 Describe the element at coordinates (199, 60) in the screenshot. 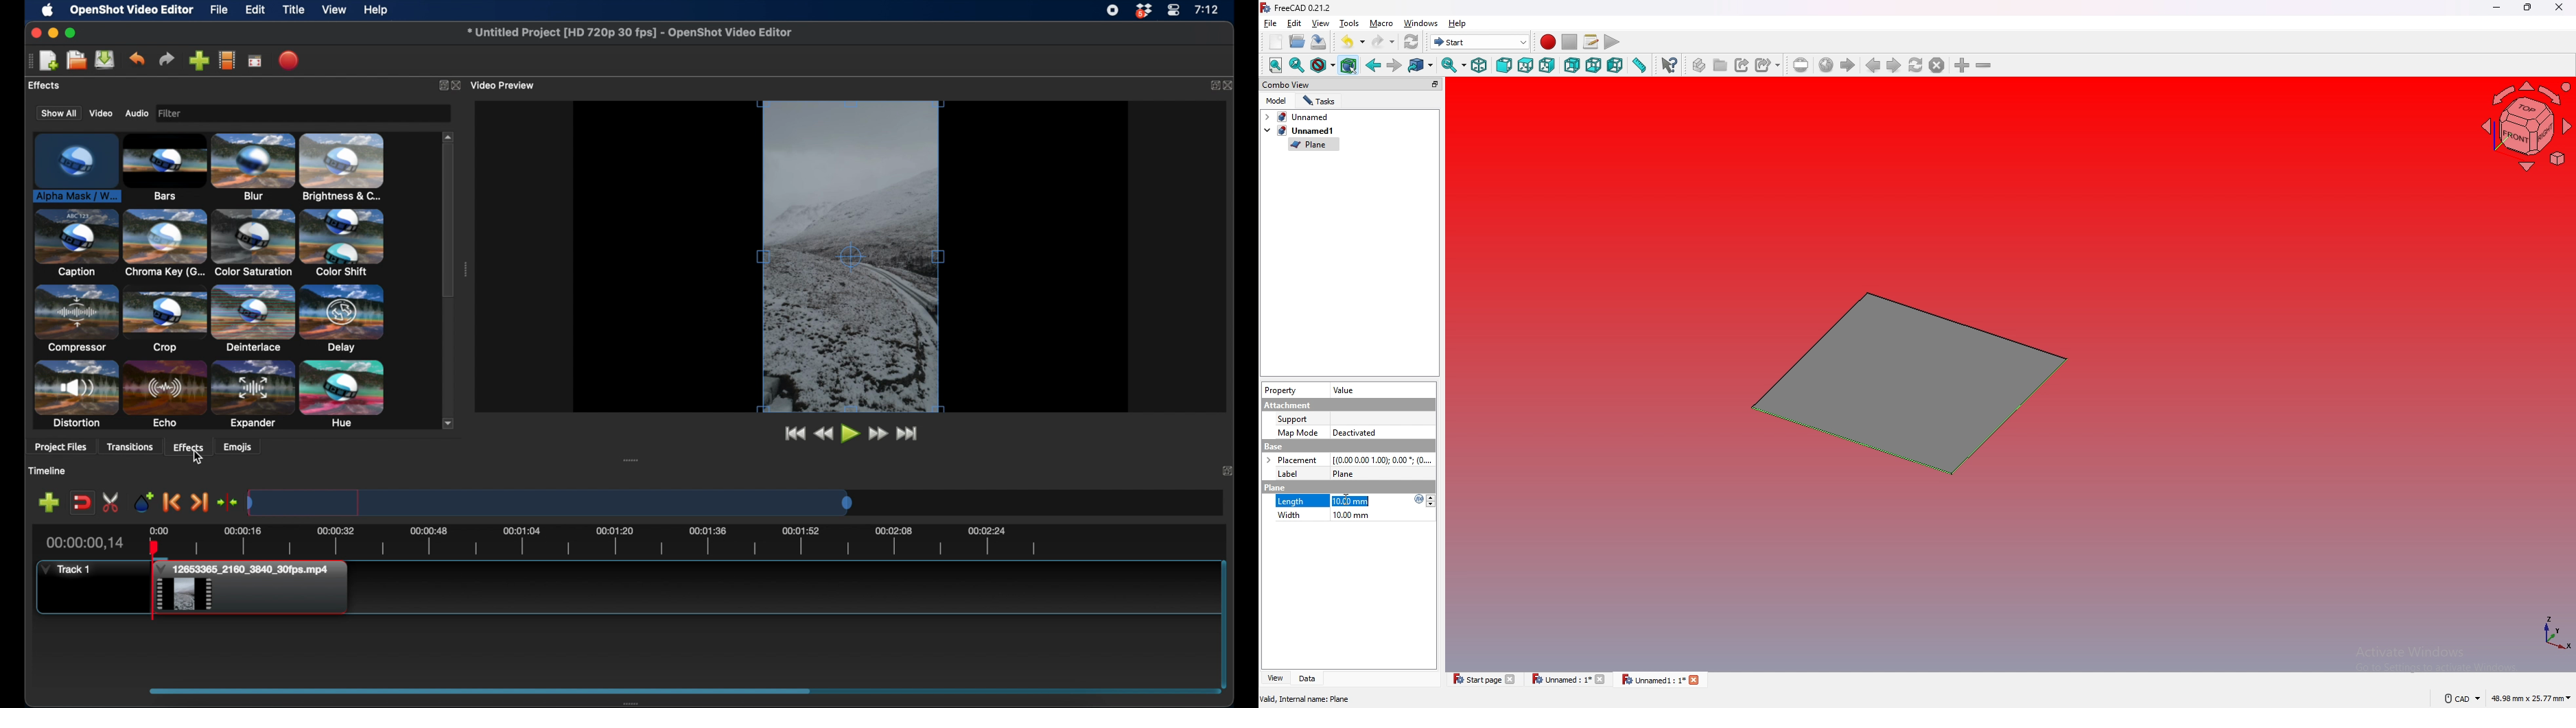

I see `import files` at that location.